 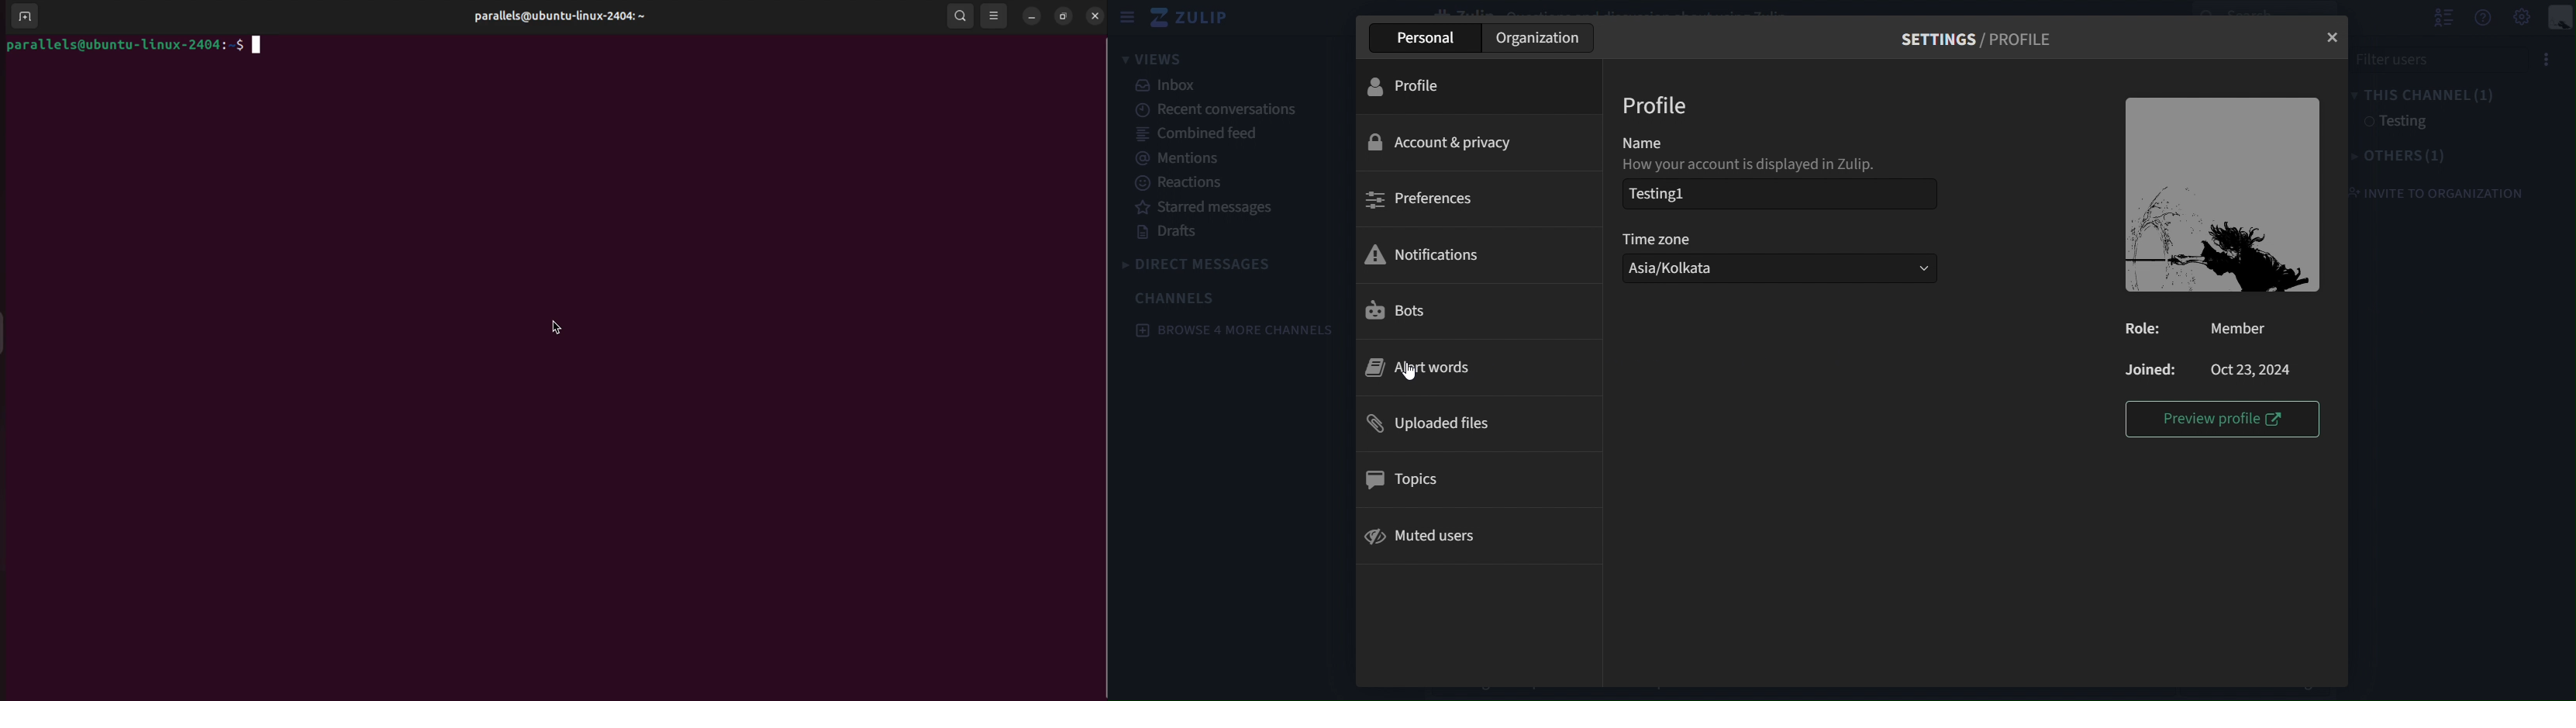 What do you see at coordinates (2147, 330) in the screenshot?
I see `Role: ` at bounding box center [2147, 330].